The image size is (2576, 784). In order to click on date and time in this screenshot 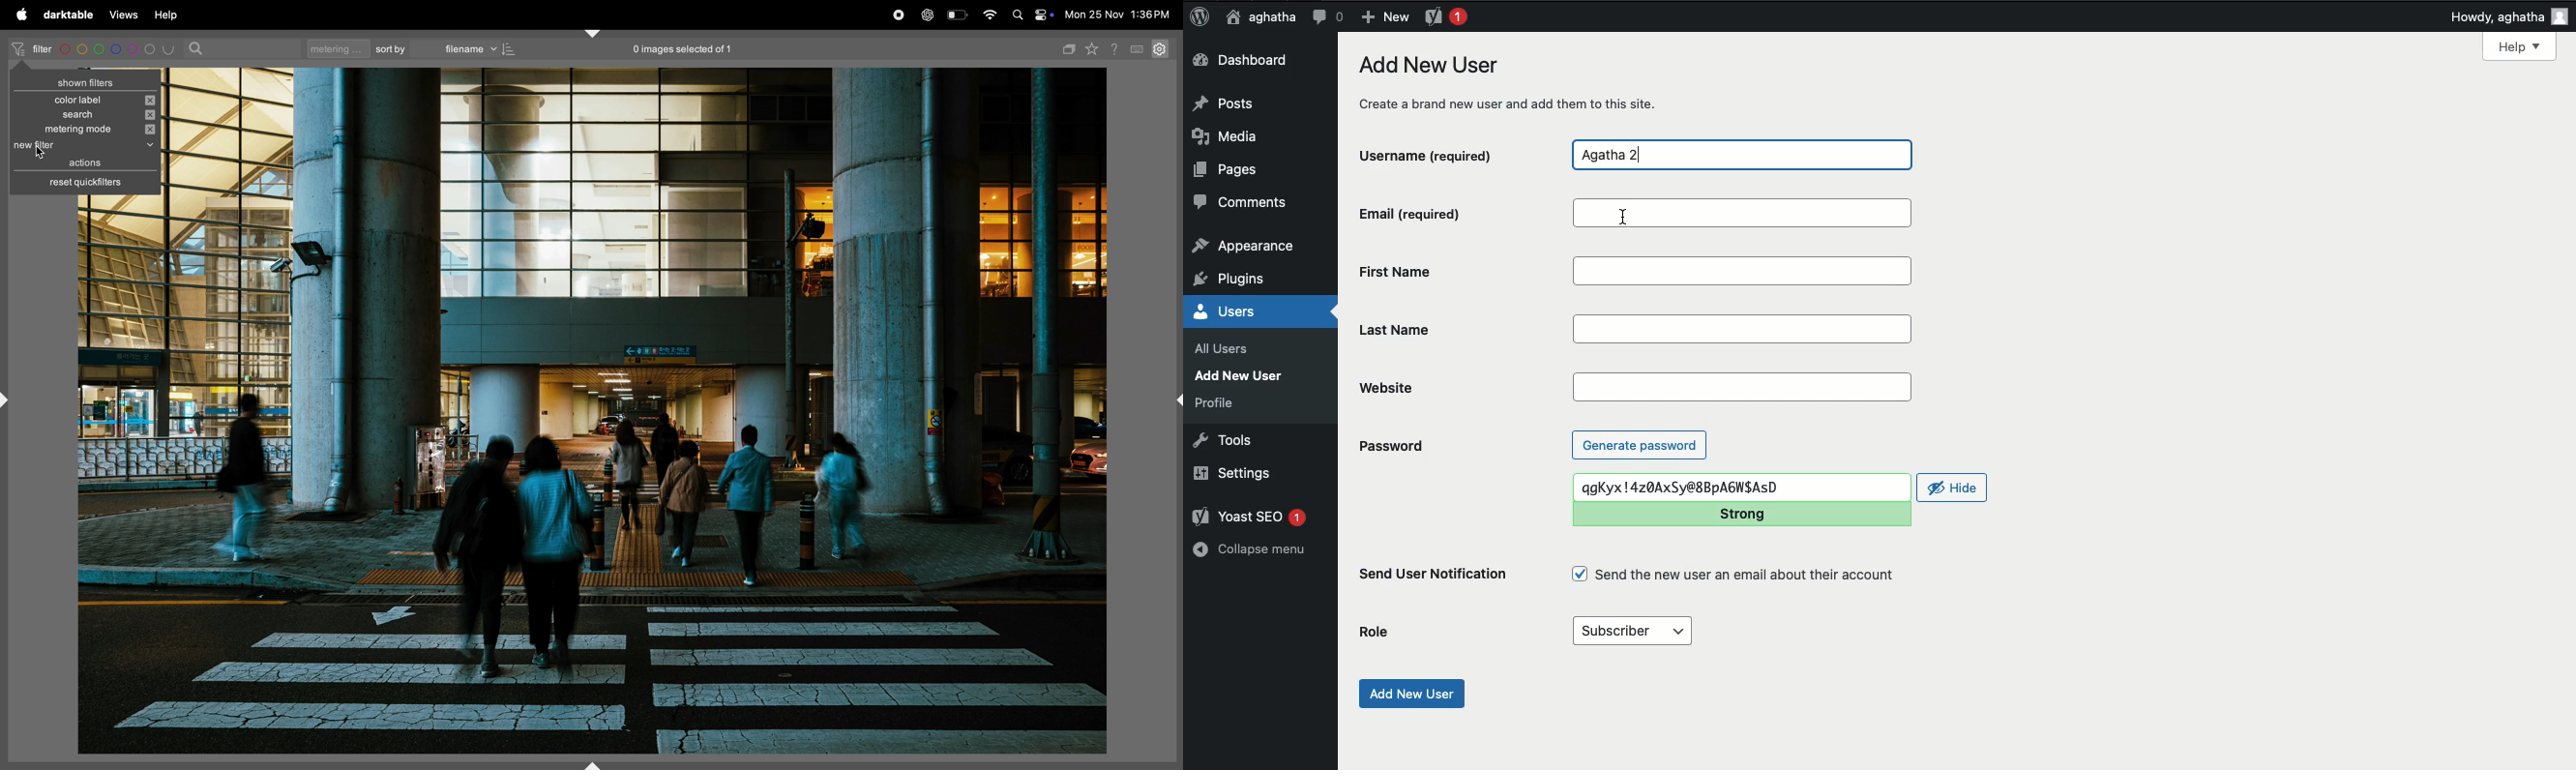, I will do `click(1118, 16)`.